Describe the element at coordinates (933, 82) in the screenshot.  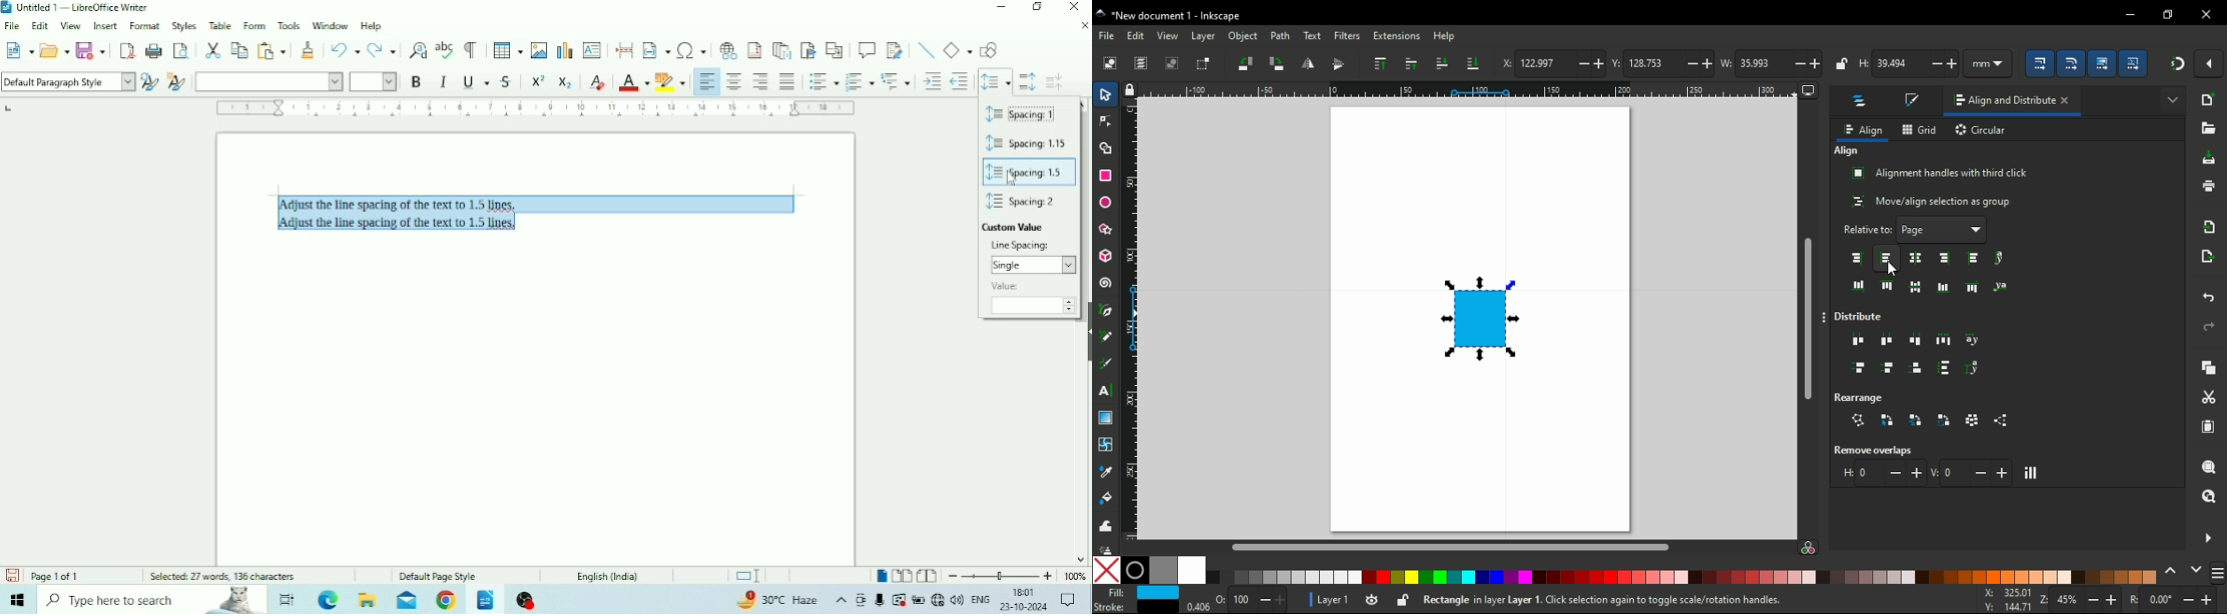
I see `Increase Indent` at that location.